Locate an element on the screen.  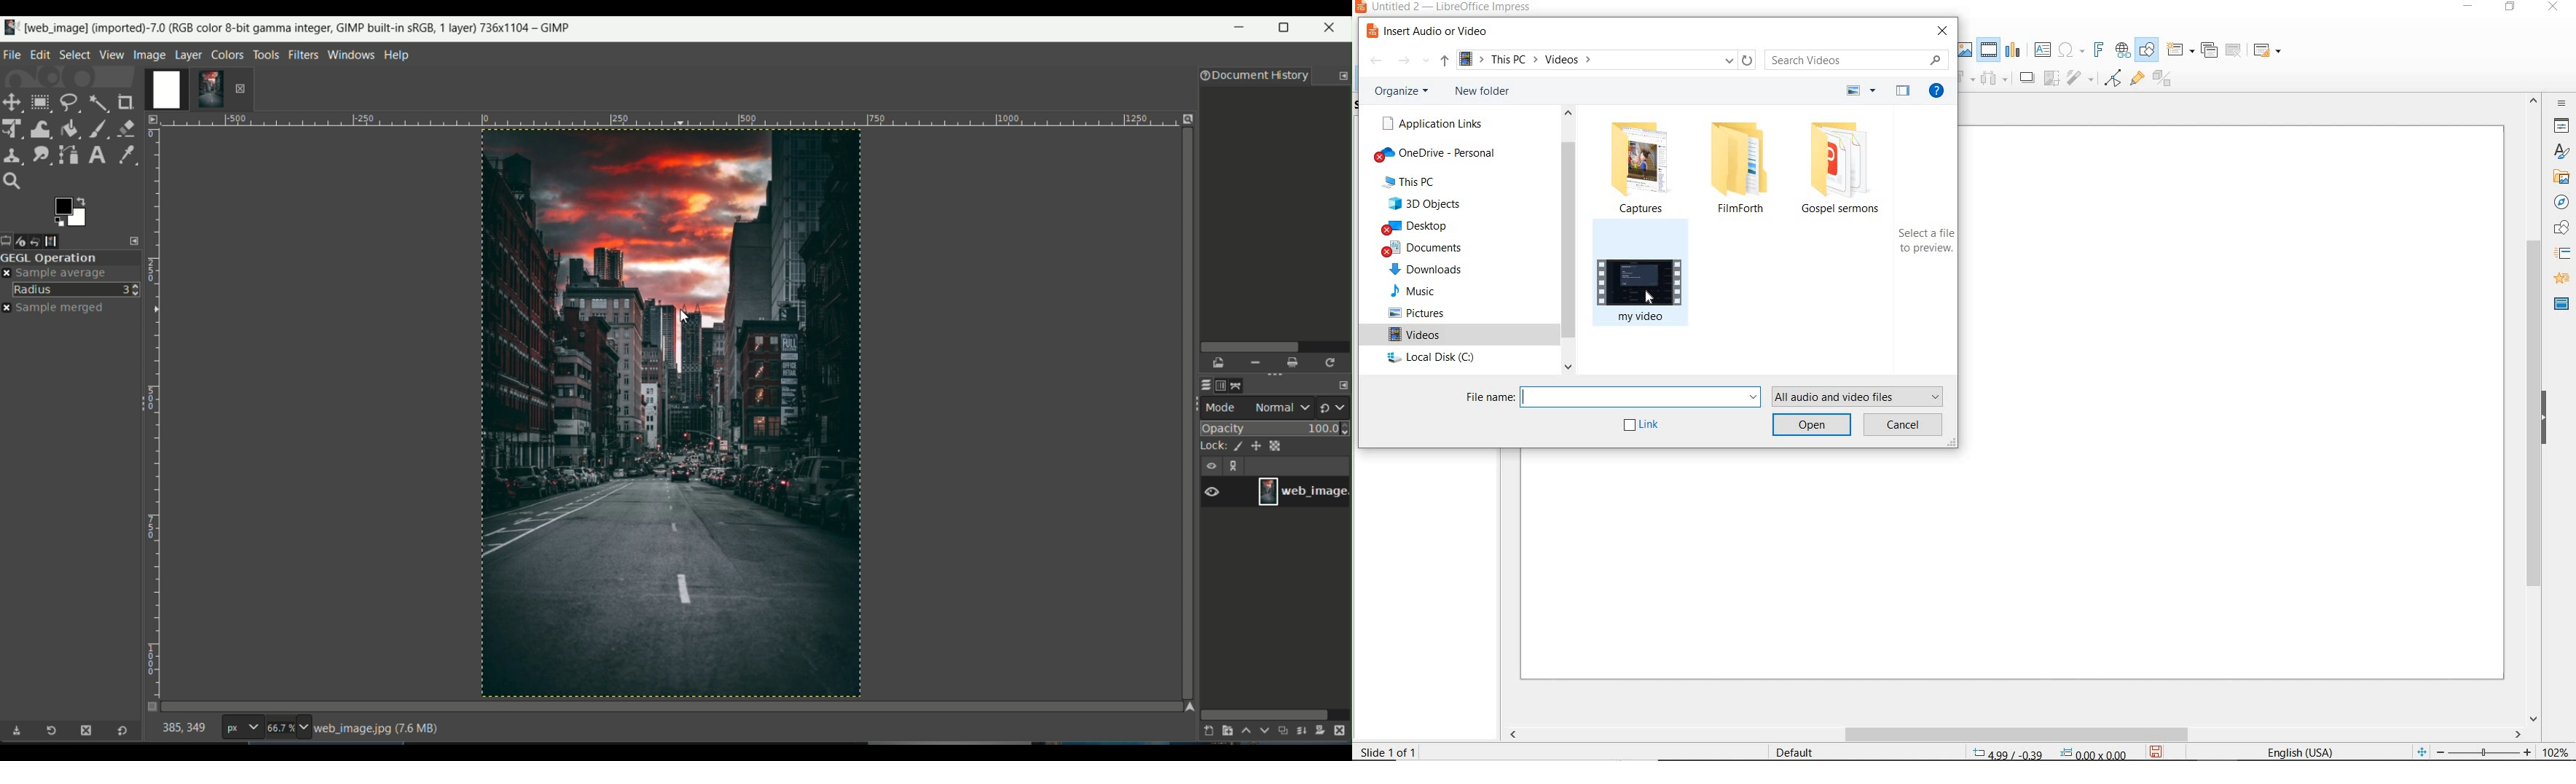
cursor is located at coordinates (684, 319).